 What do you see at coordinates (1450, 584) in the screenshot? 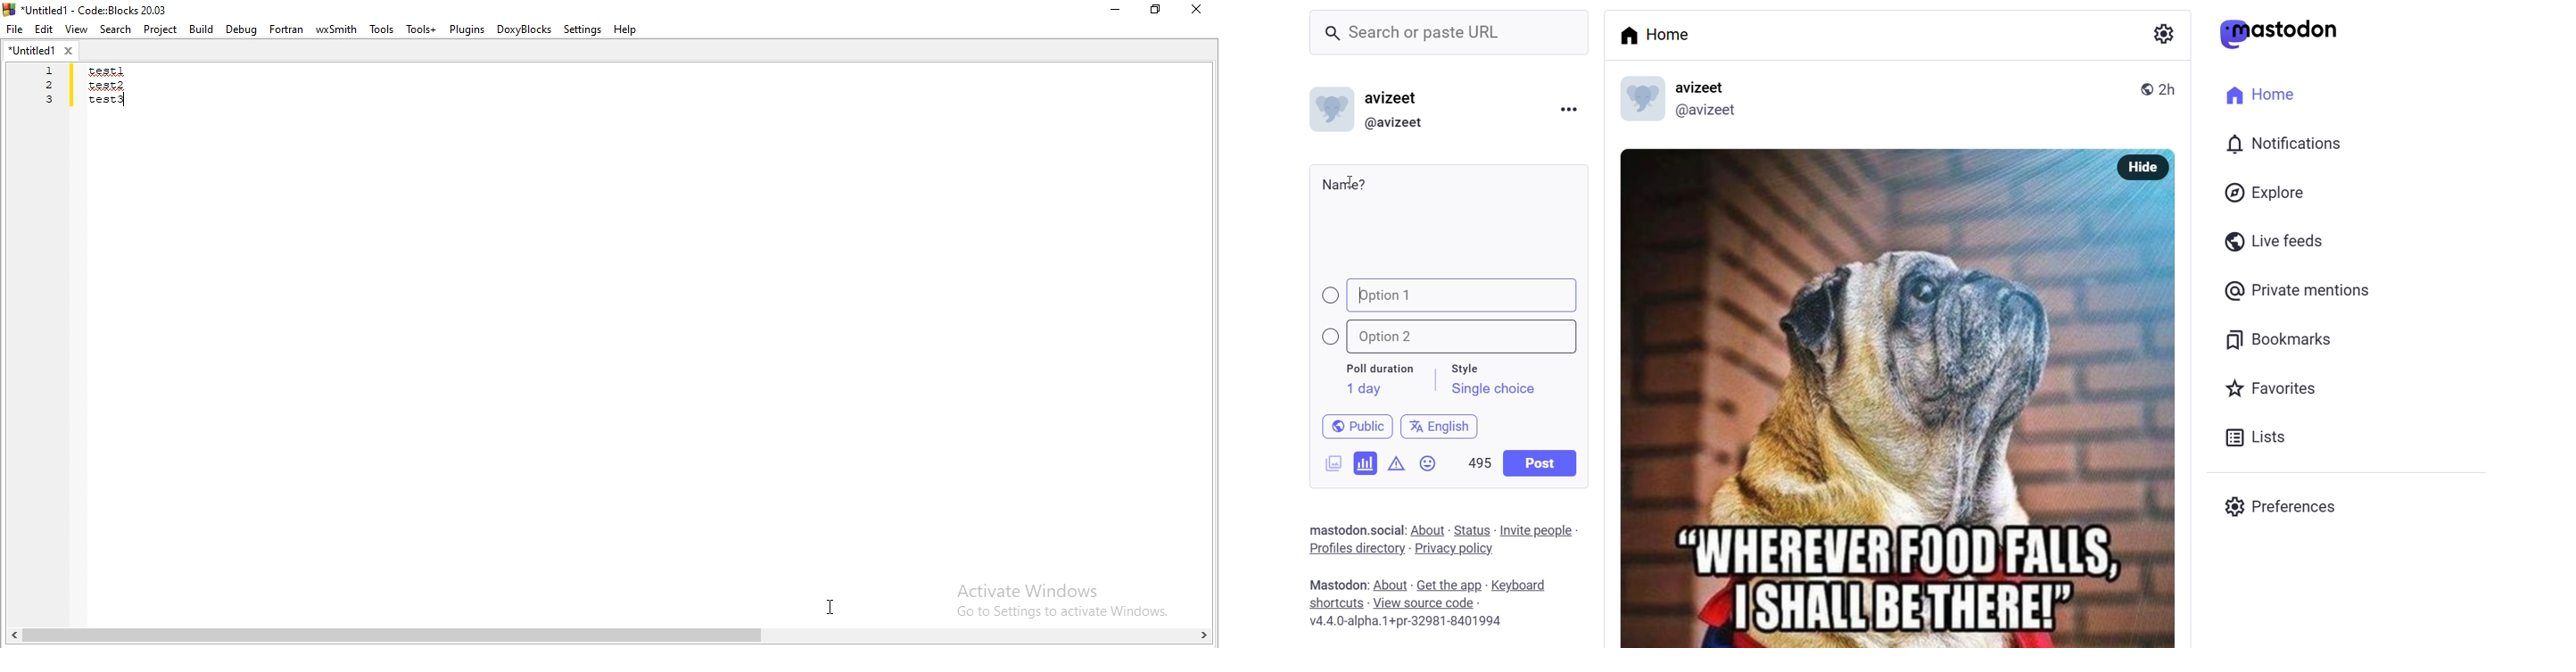
I see `get the app` at bounding box center [1450, 584].